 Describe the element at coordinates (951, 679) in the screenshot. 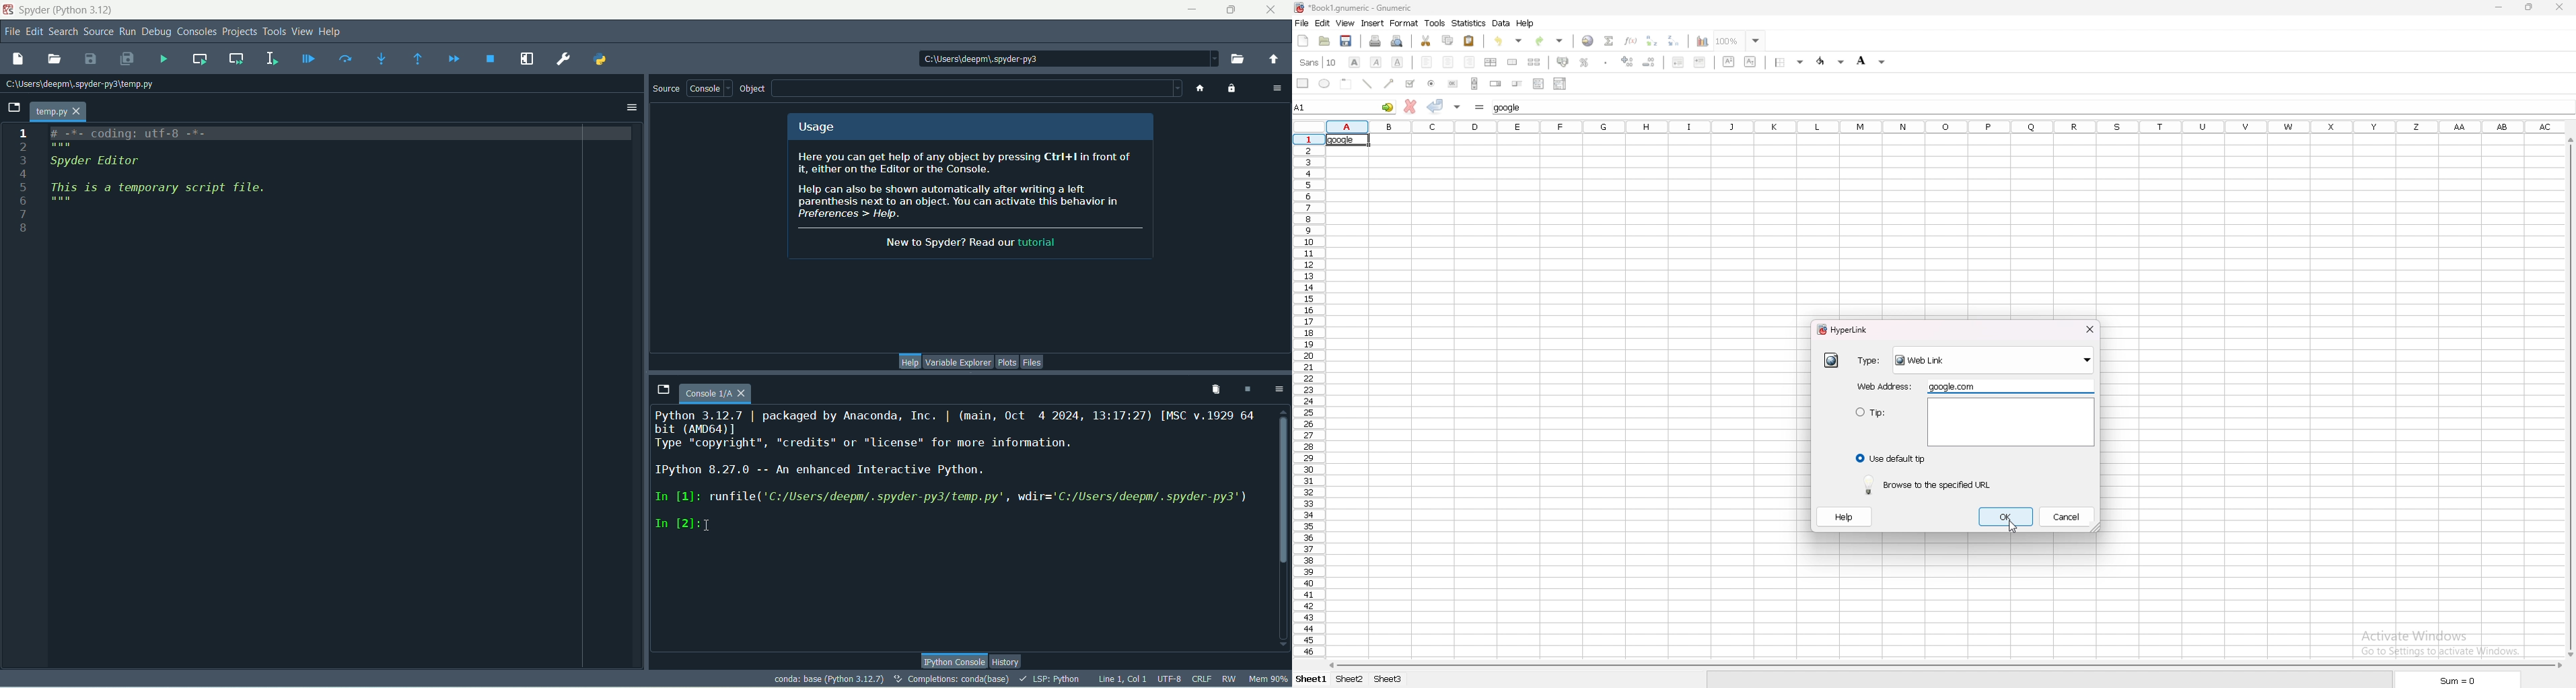

I see `completion:conda` at that location.